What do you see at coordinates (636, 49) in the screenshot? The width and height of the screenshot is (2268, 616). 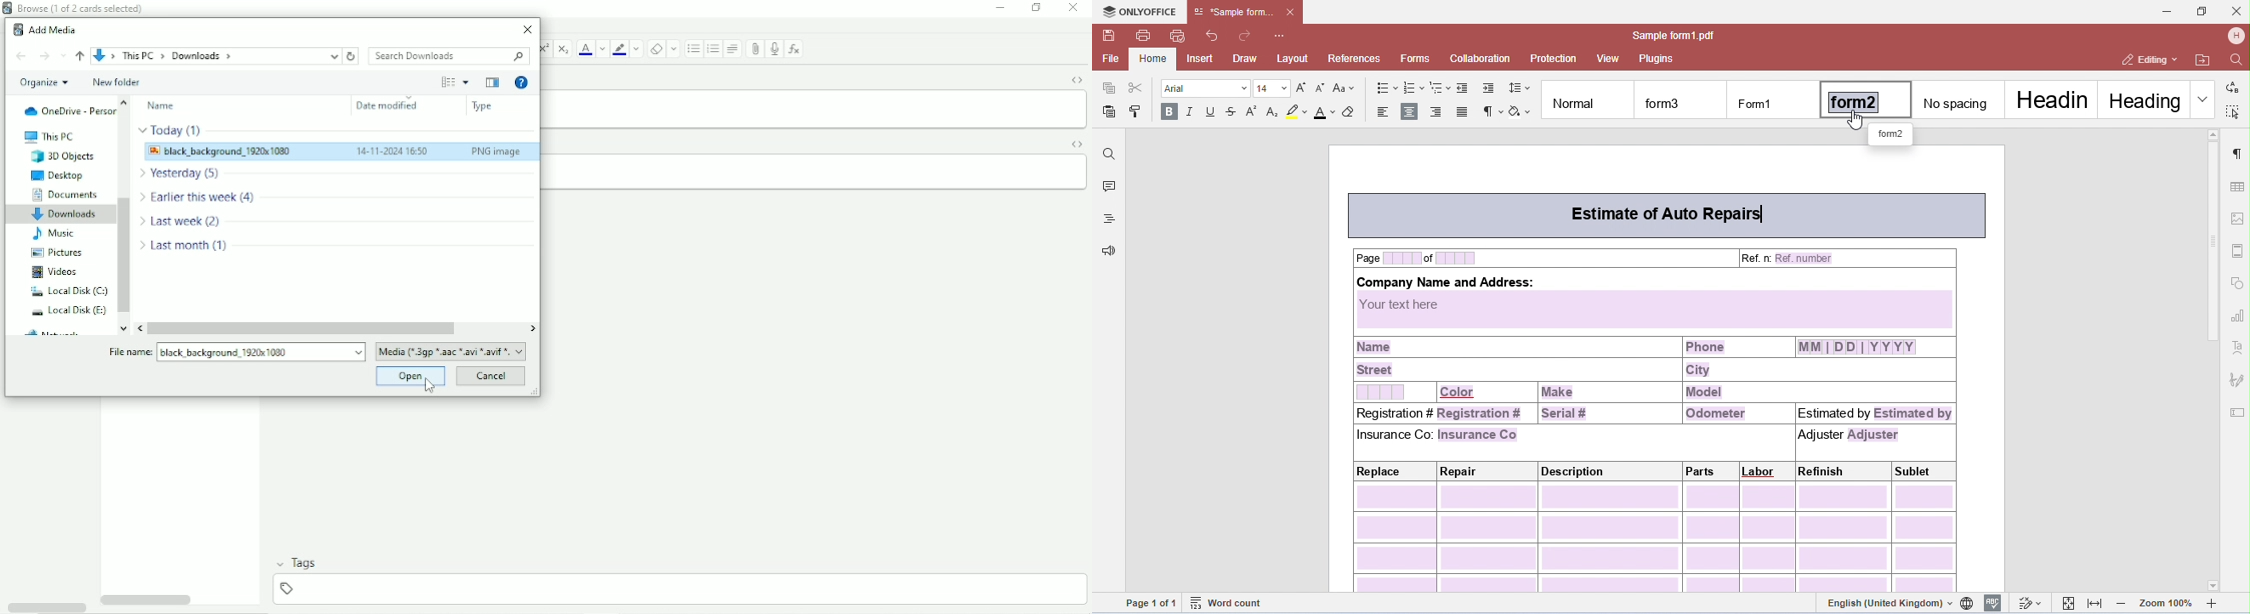 I see `Change color` at bounding box center [636, 49].